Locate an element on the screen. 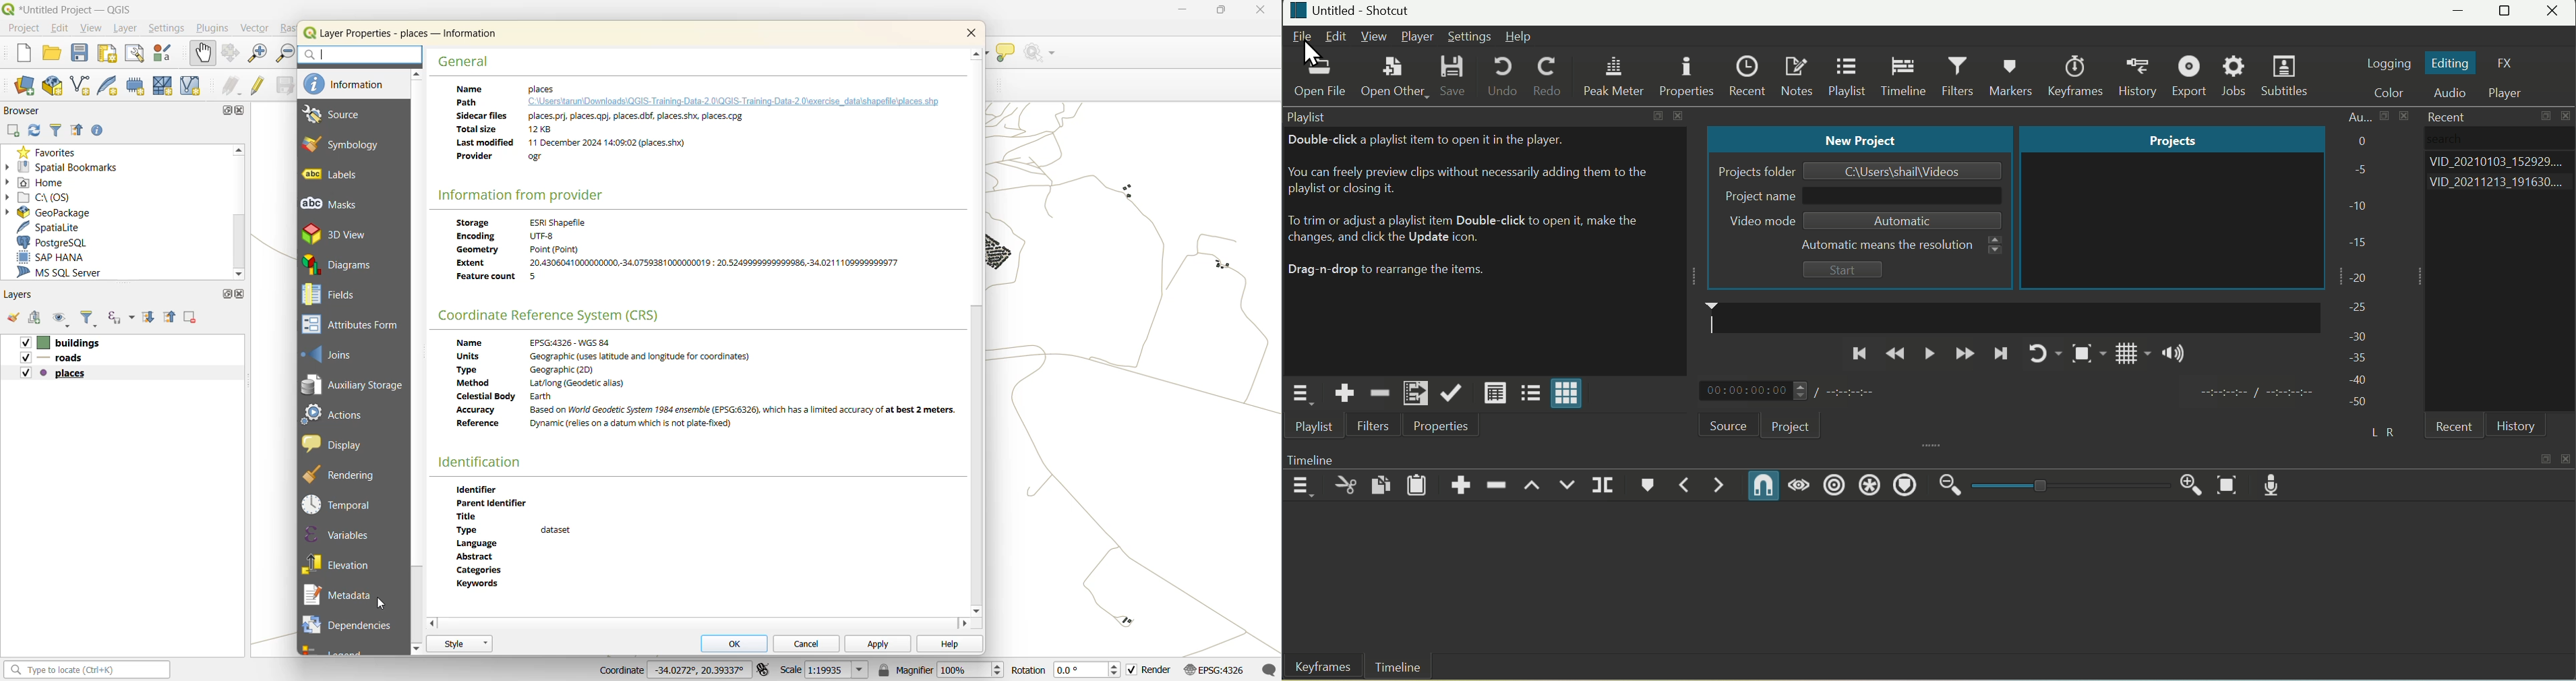  general information is located at coordinates (693, 129).